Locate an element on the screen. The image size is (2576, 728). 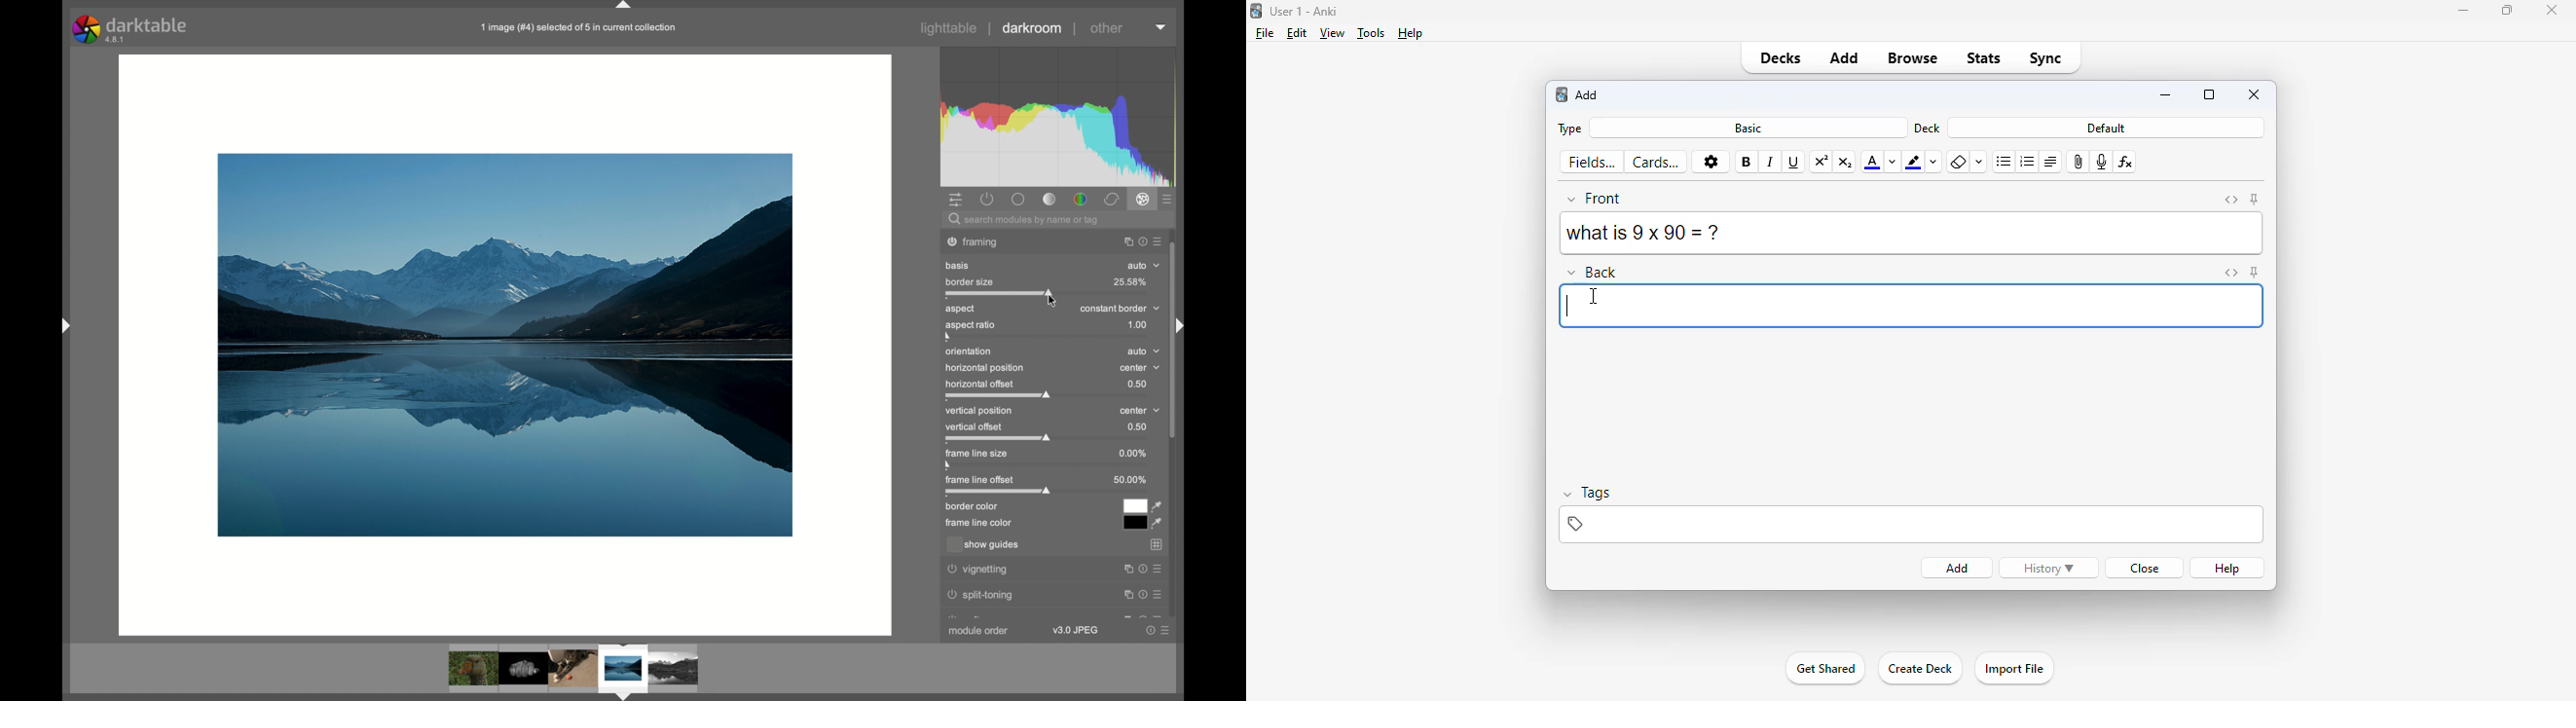
photo preview is located at coordinates (575, 670).